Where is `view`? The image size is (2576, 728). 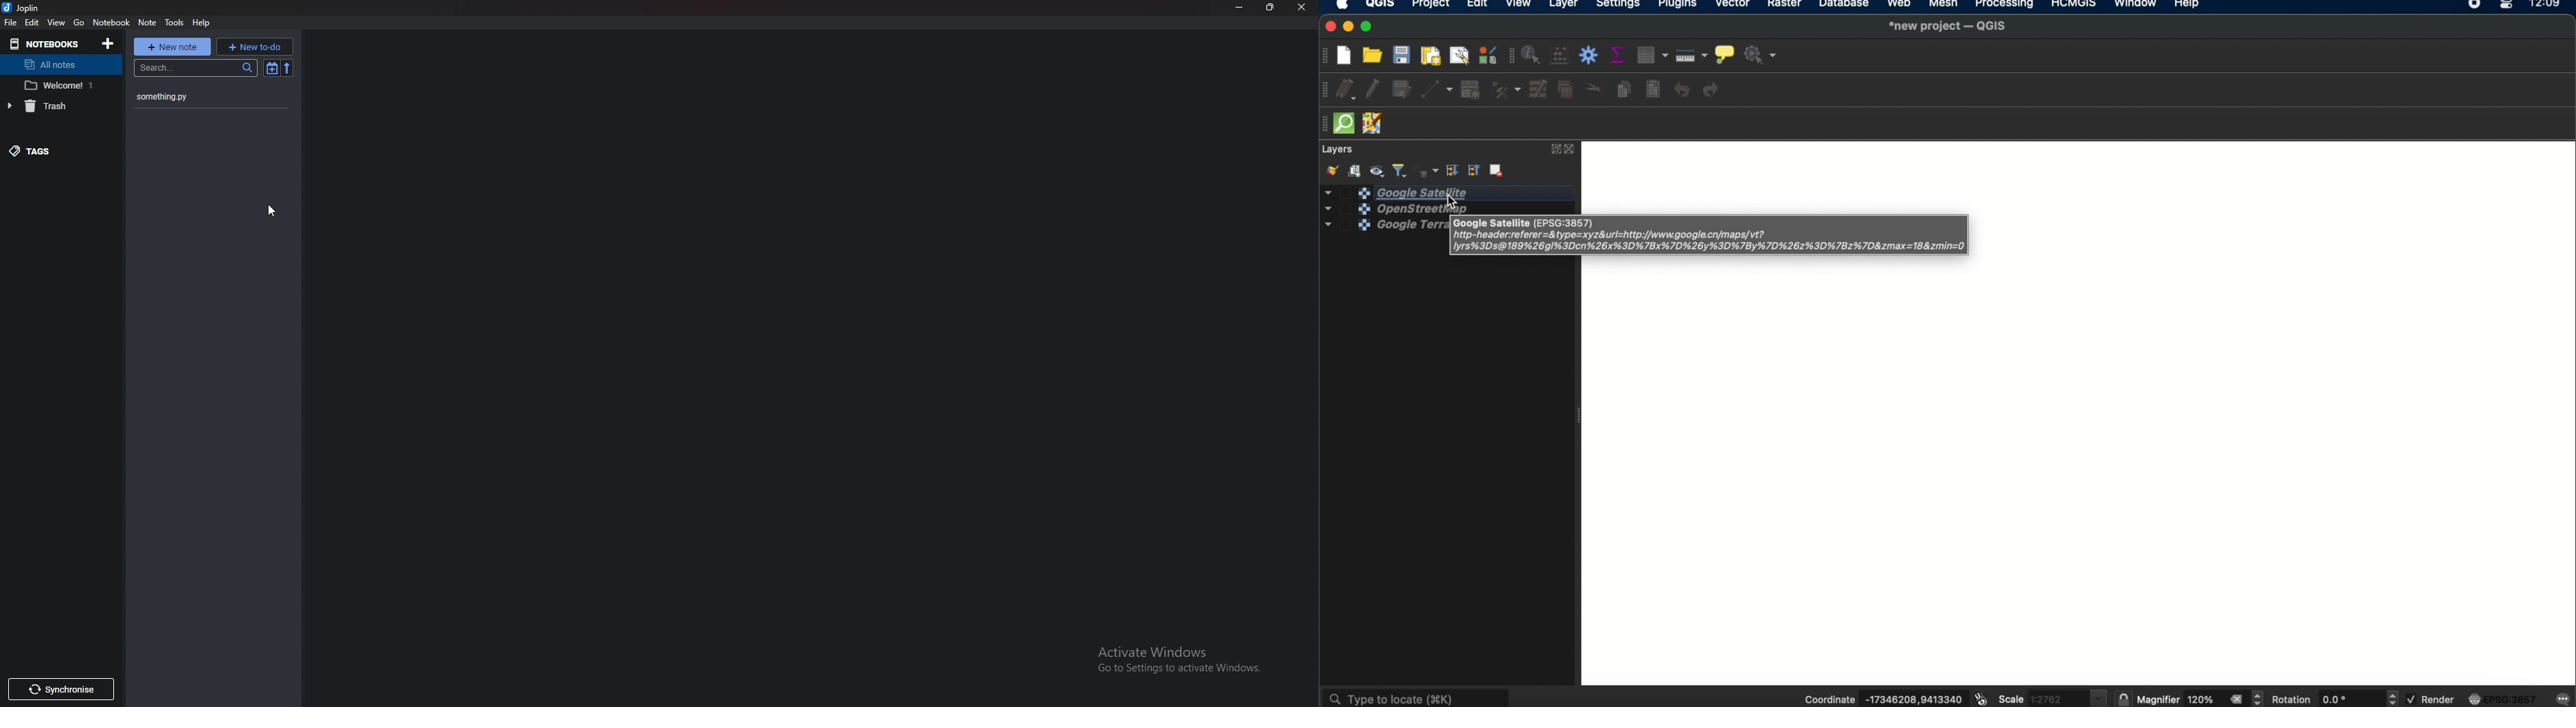
view is located at coordinates (58, 23).